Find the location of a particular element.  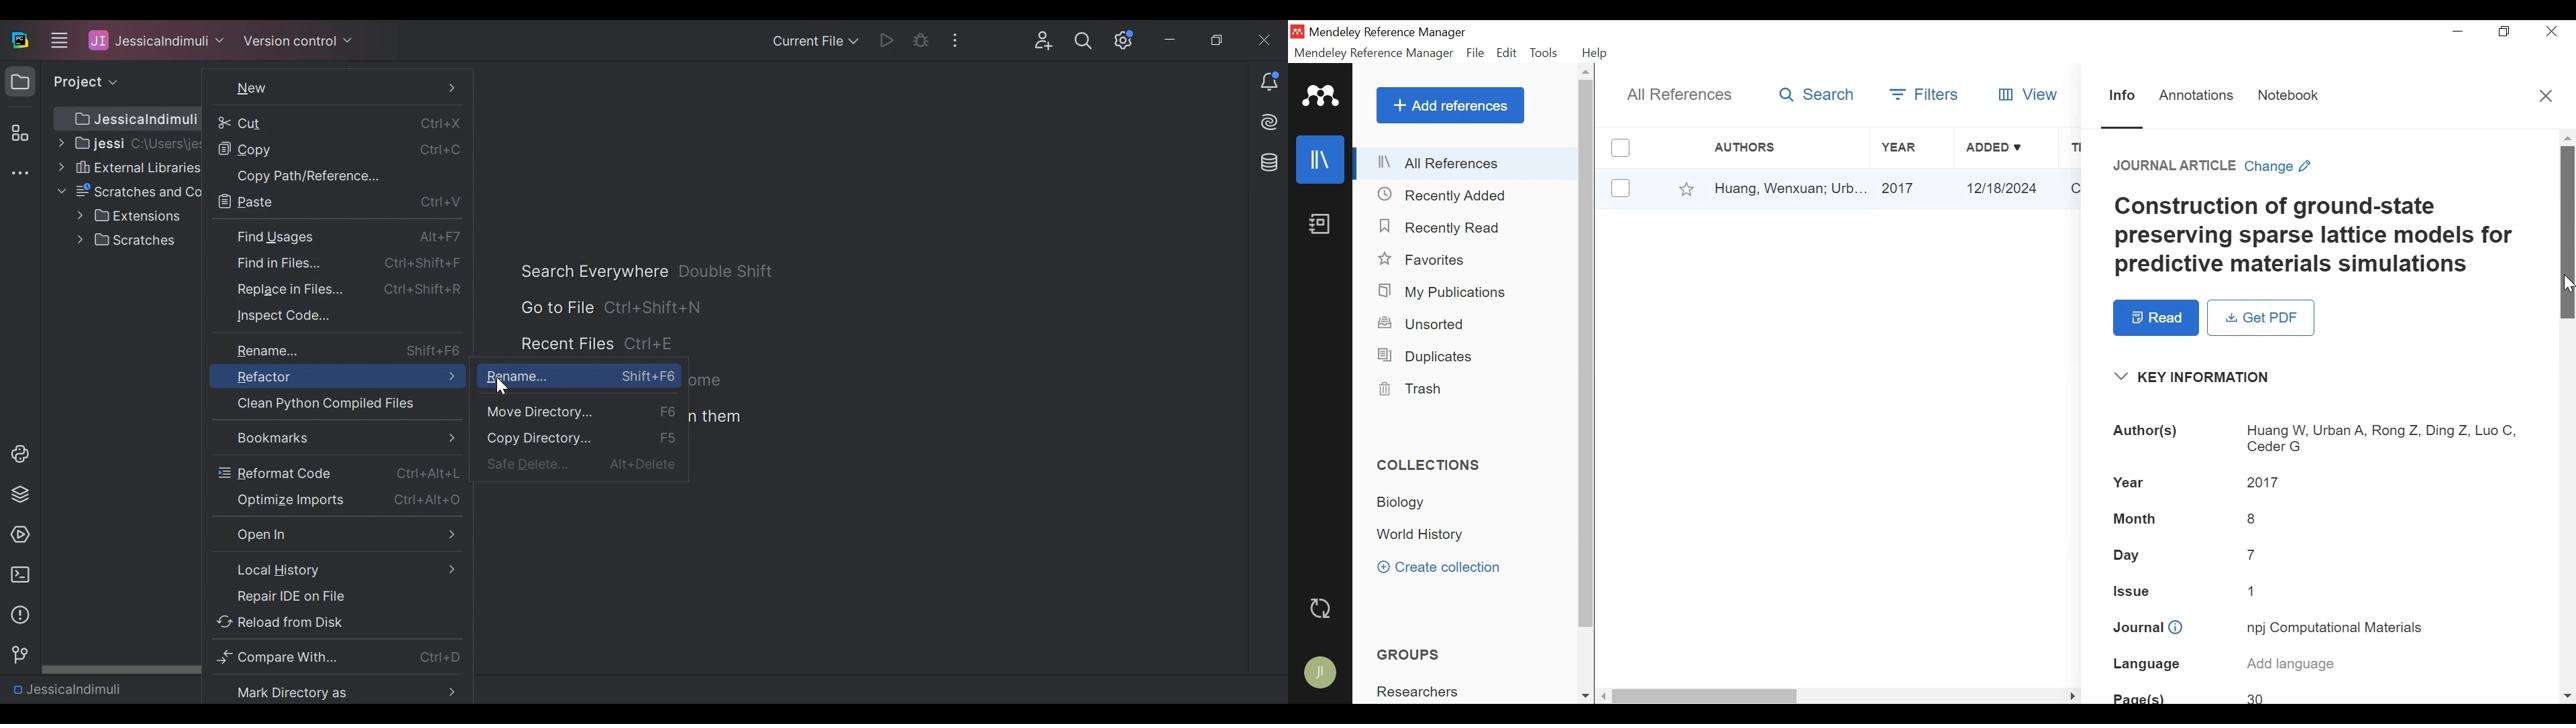

View is located at coordinates (2030, 93).